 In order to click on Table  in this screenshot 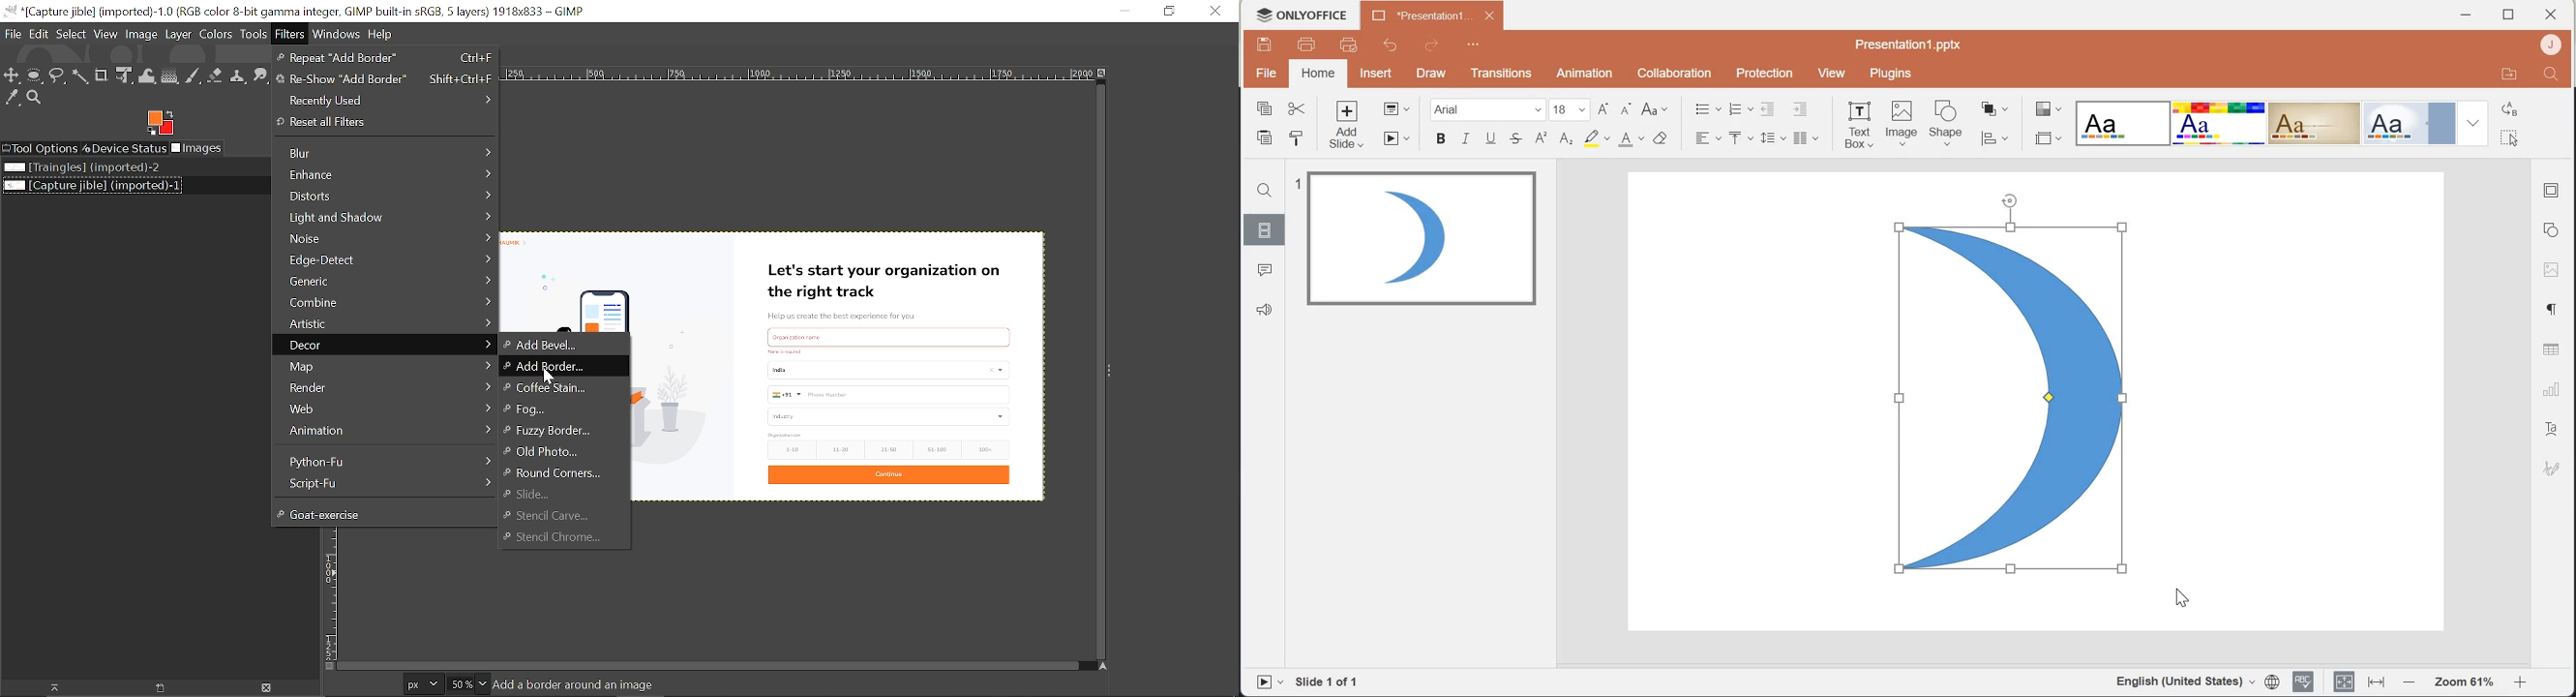, I will do `click(2555, 349)`.